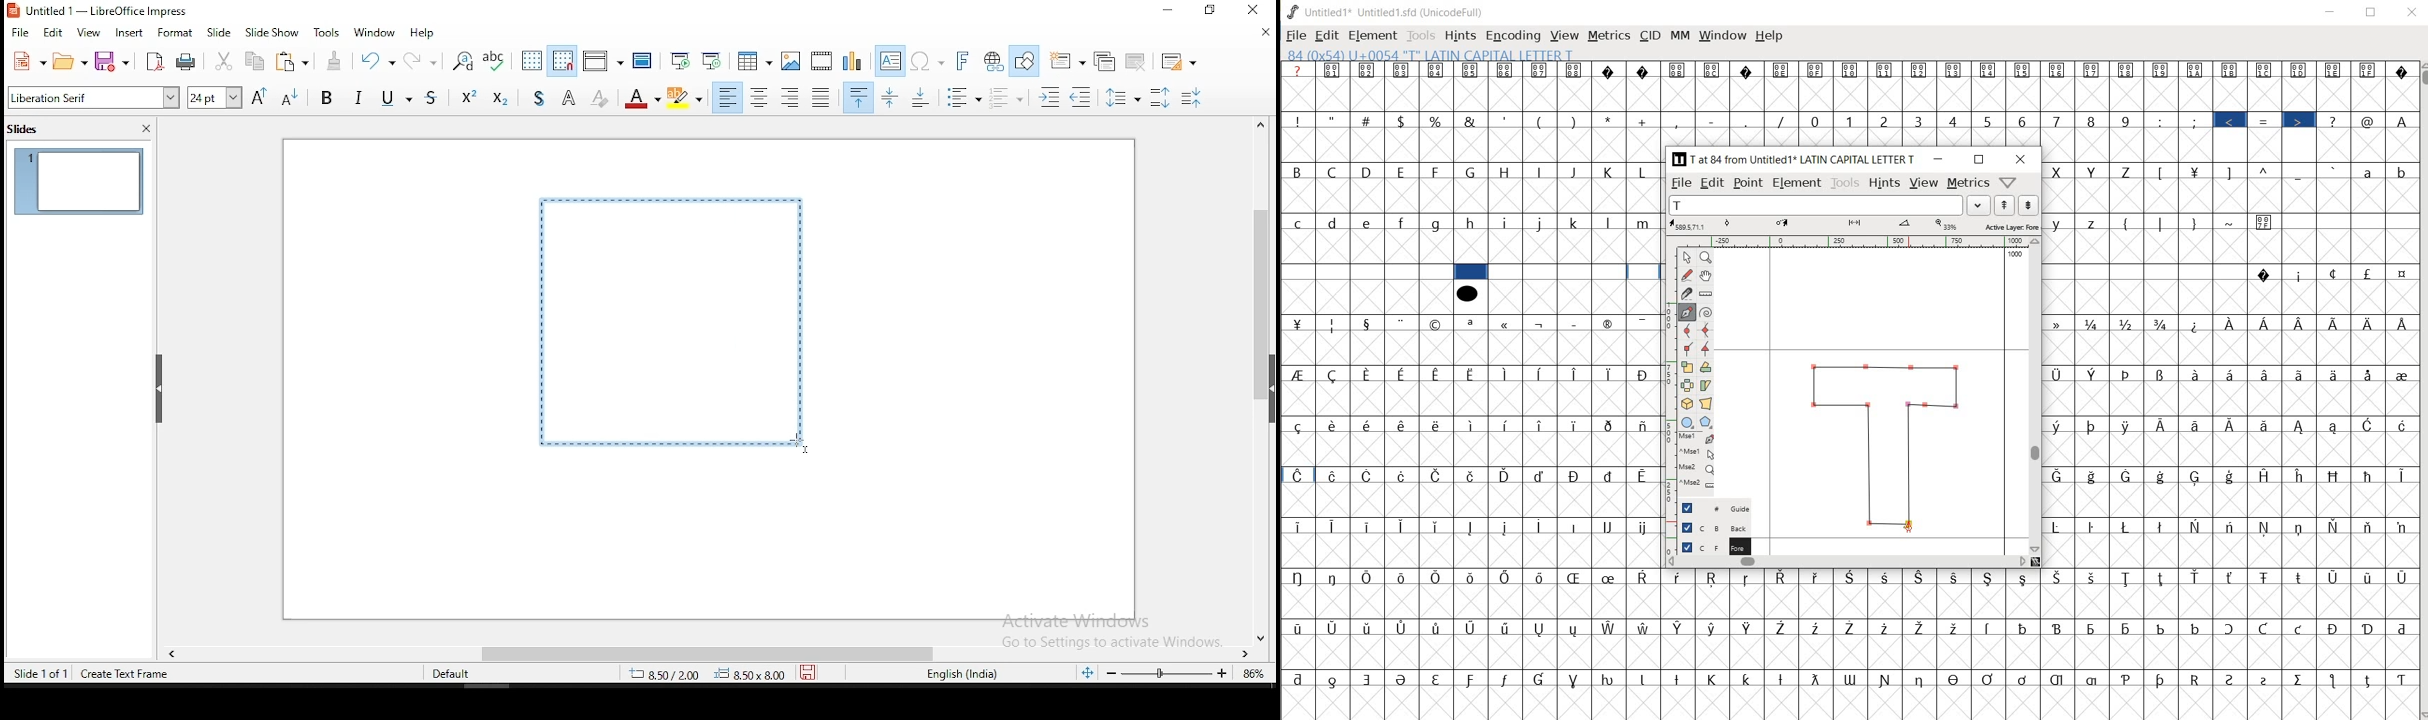  Describe the element at coordinates (1611, 678) in the screenshot. I see `Symbol` at that location.